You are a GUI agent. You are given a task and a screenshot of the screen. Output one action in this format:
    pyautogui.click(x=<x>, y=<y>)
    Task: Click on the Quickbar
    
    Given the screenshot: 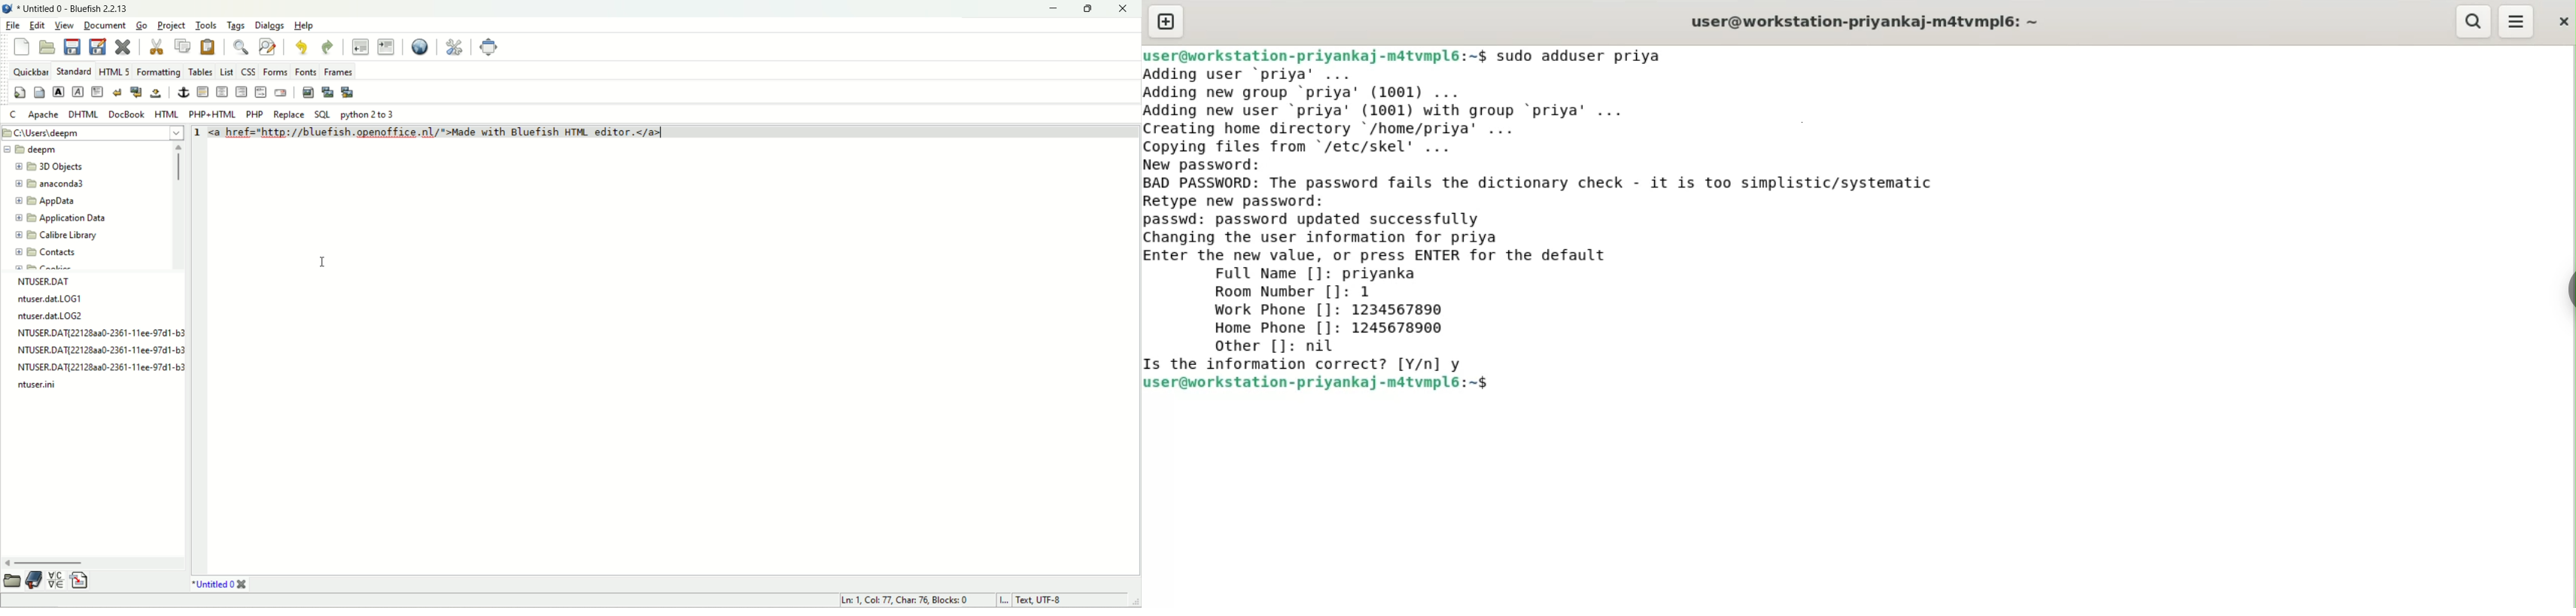 What is the action you would take?
    pyautogui.click(x=30, y=71)
    